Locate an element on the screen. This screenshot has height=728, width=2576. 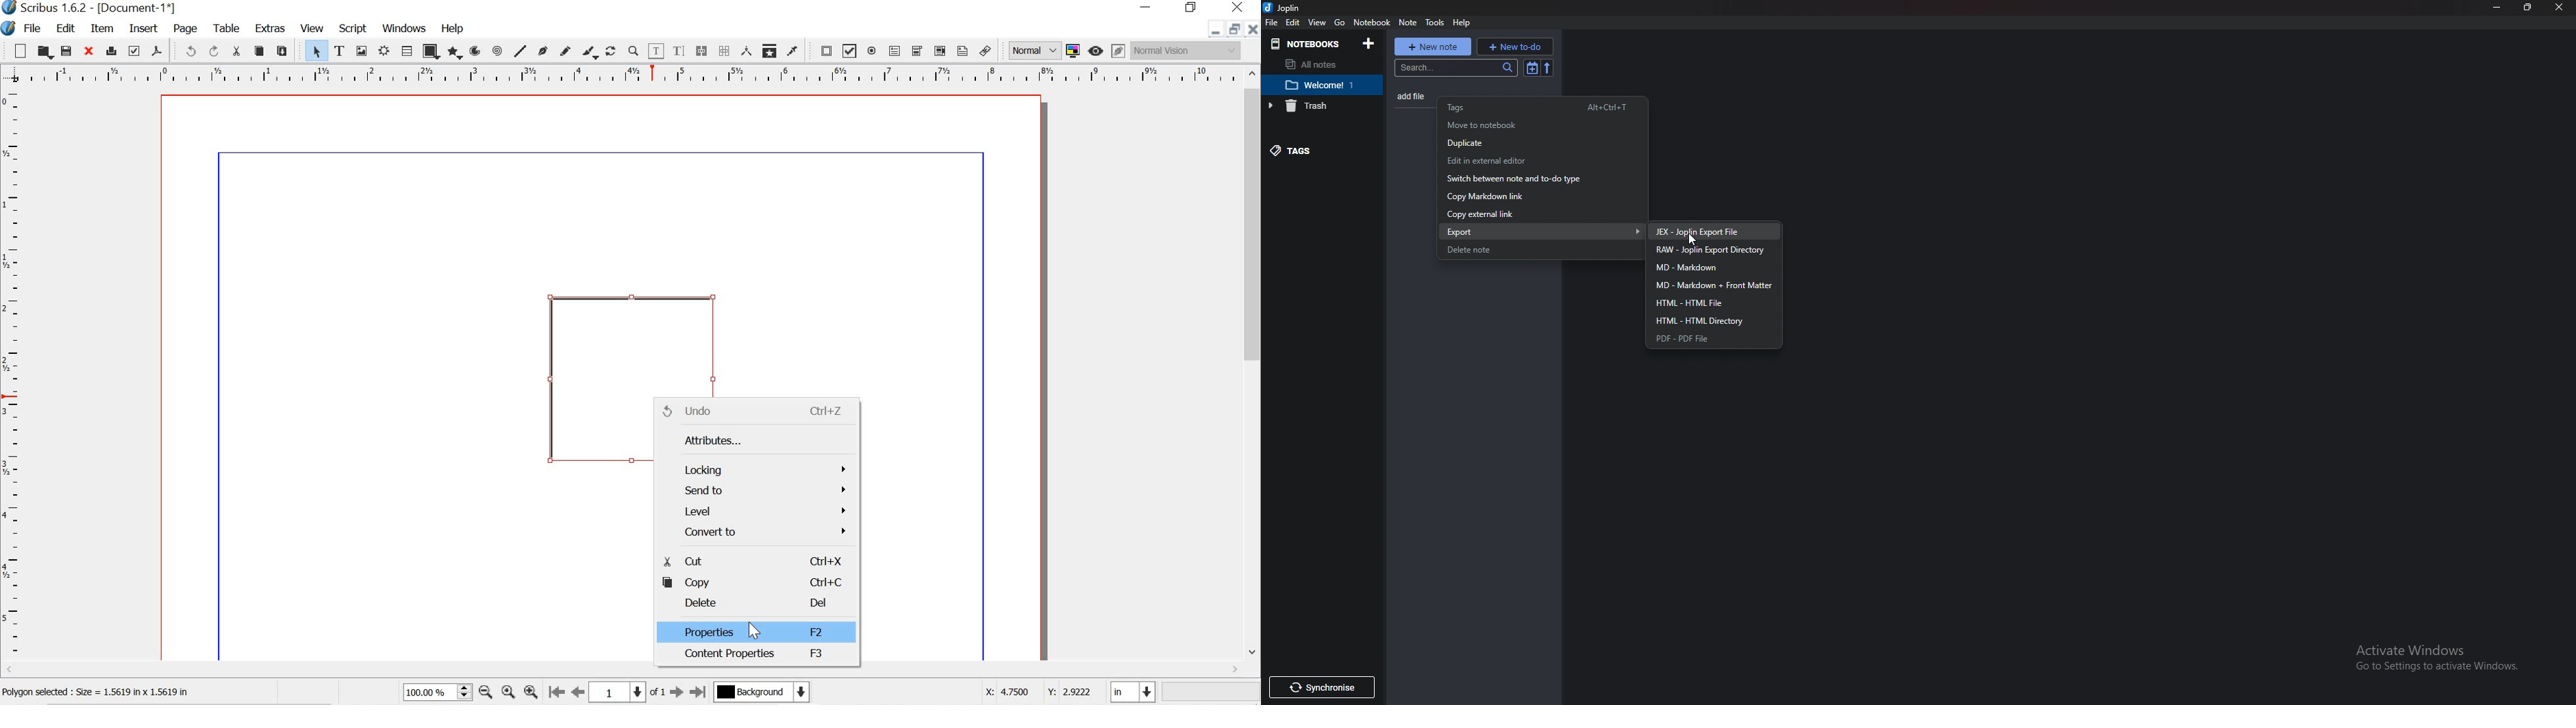
H T M L directory is located at coordinates (1712, 320).